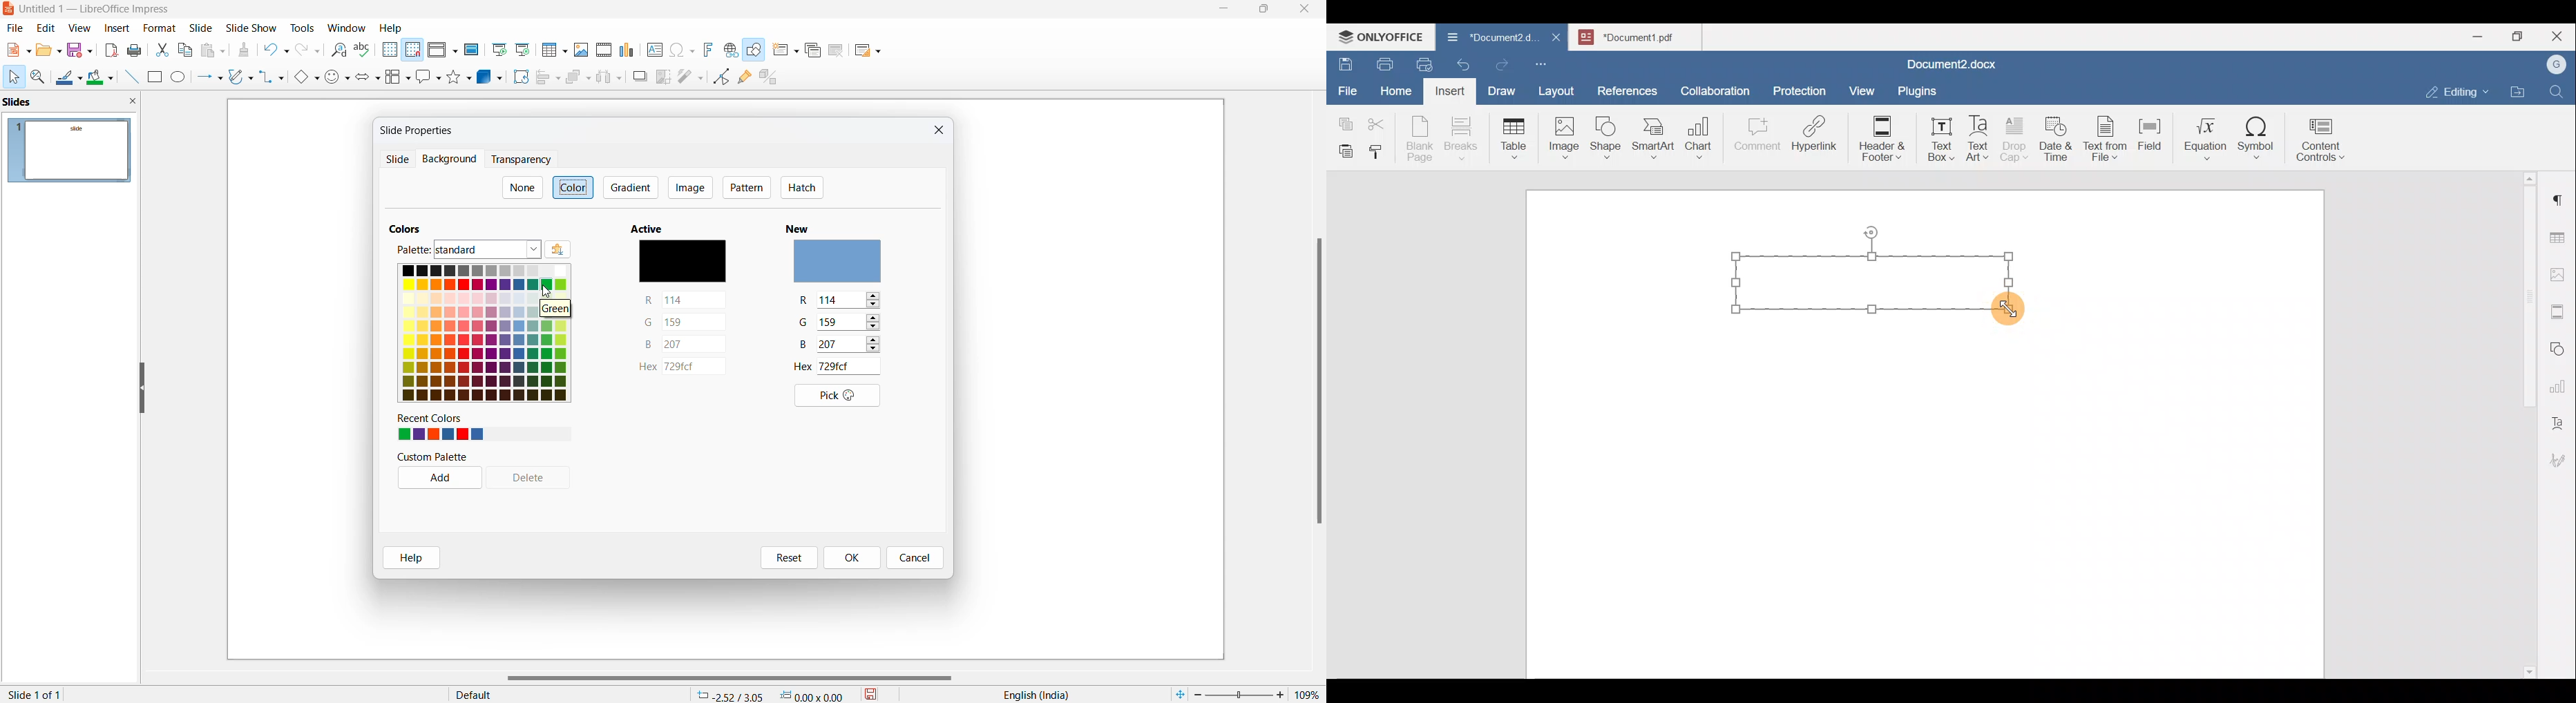  What do you see at coordinates (2521, 93) in the screenshot?
I see `Open file location` at bounding box center [2521, 93].